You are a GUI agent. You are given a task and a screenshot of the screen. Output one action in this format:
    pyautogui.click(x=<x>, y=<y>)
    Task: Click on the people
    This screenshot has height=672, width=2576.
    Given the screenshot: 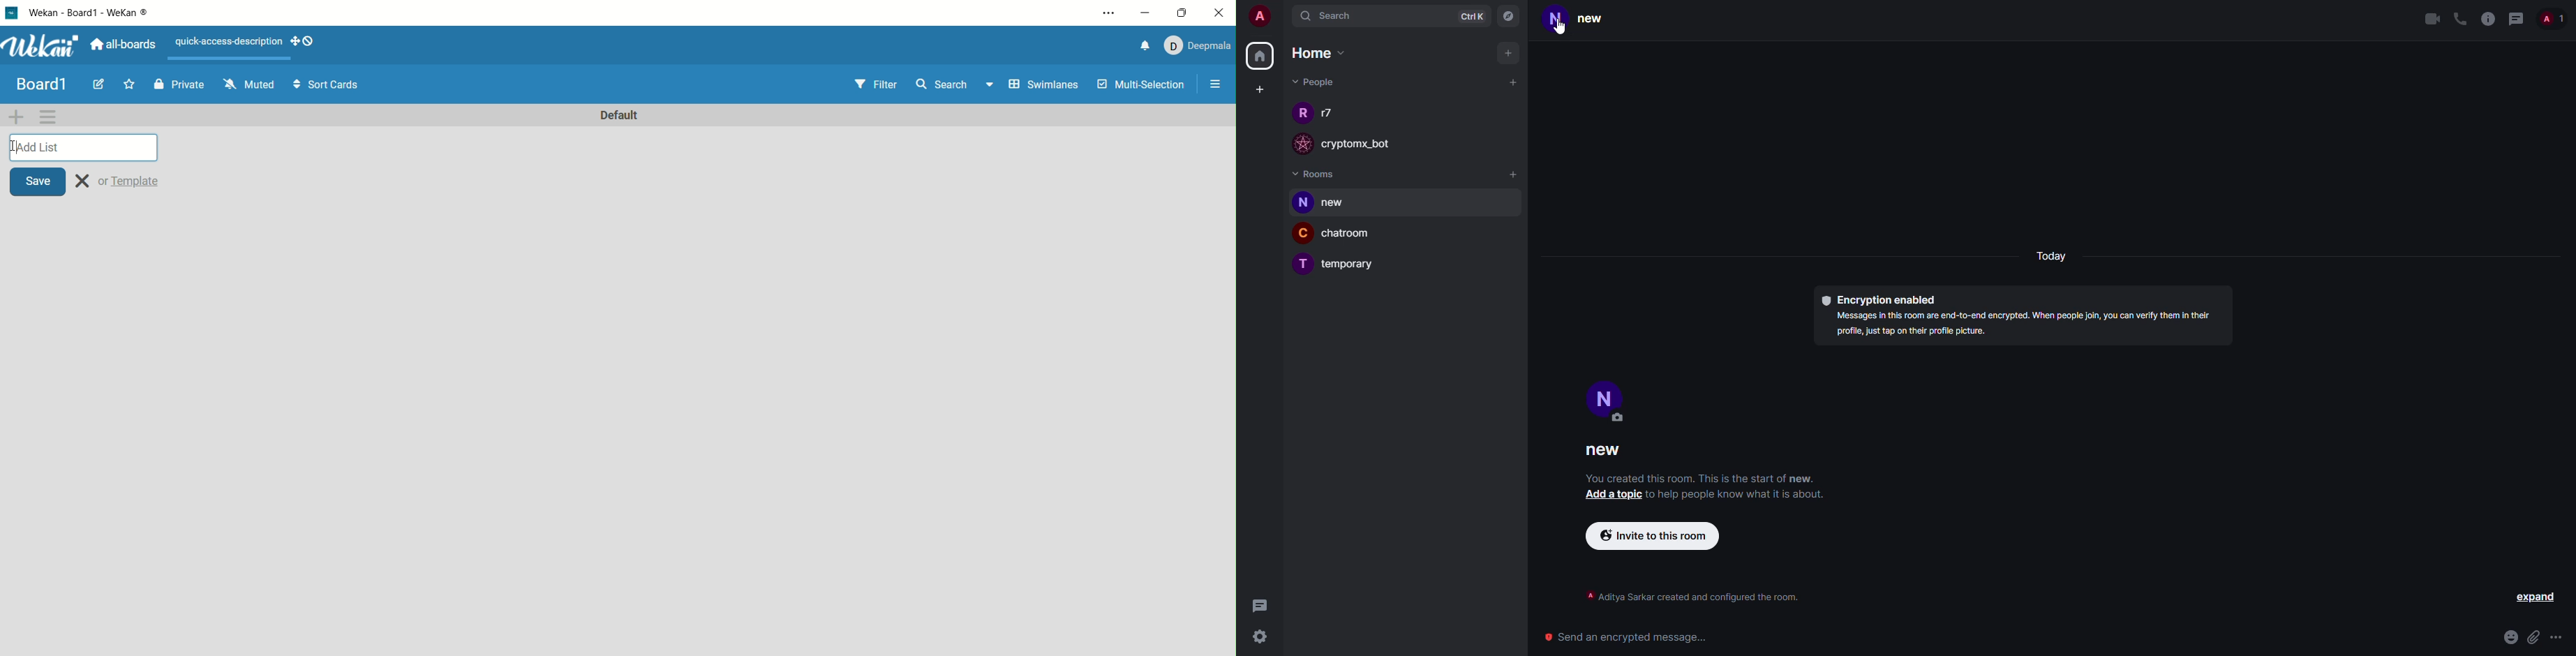 What is the action you would take?
    pyautogui.click(x=1330, y=112)
    